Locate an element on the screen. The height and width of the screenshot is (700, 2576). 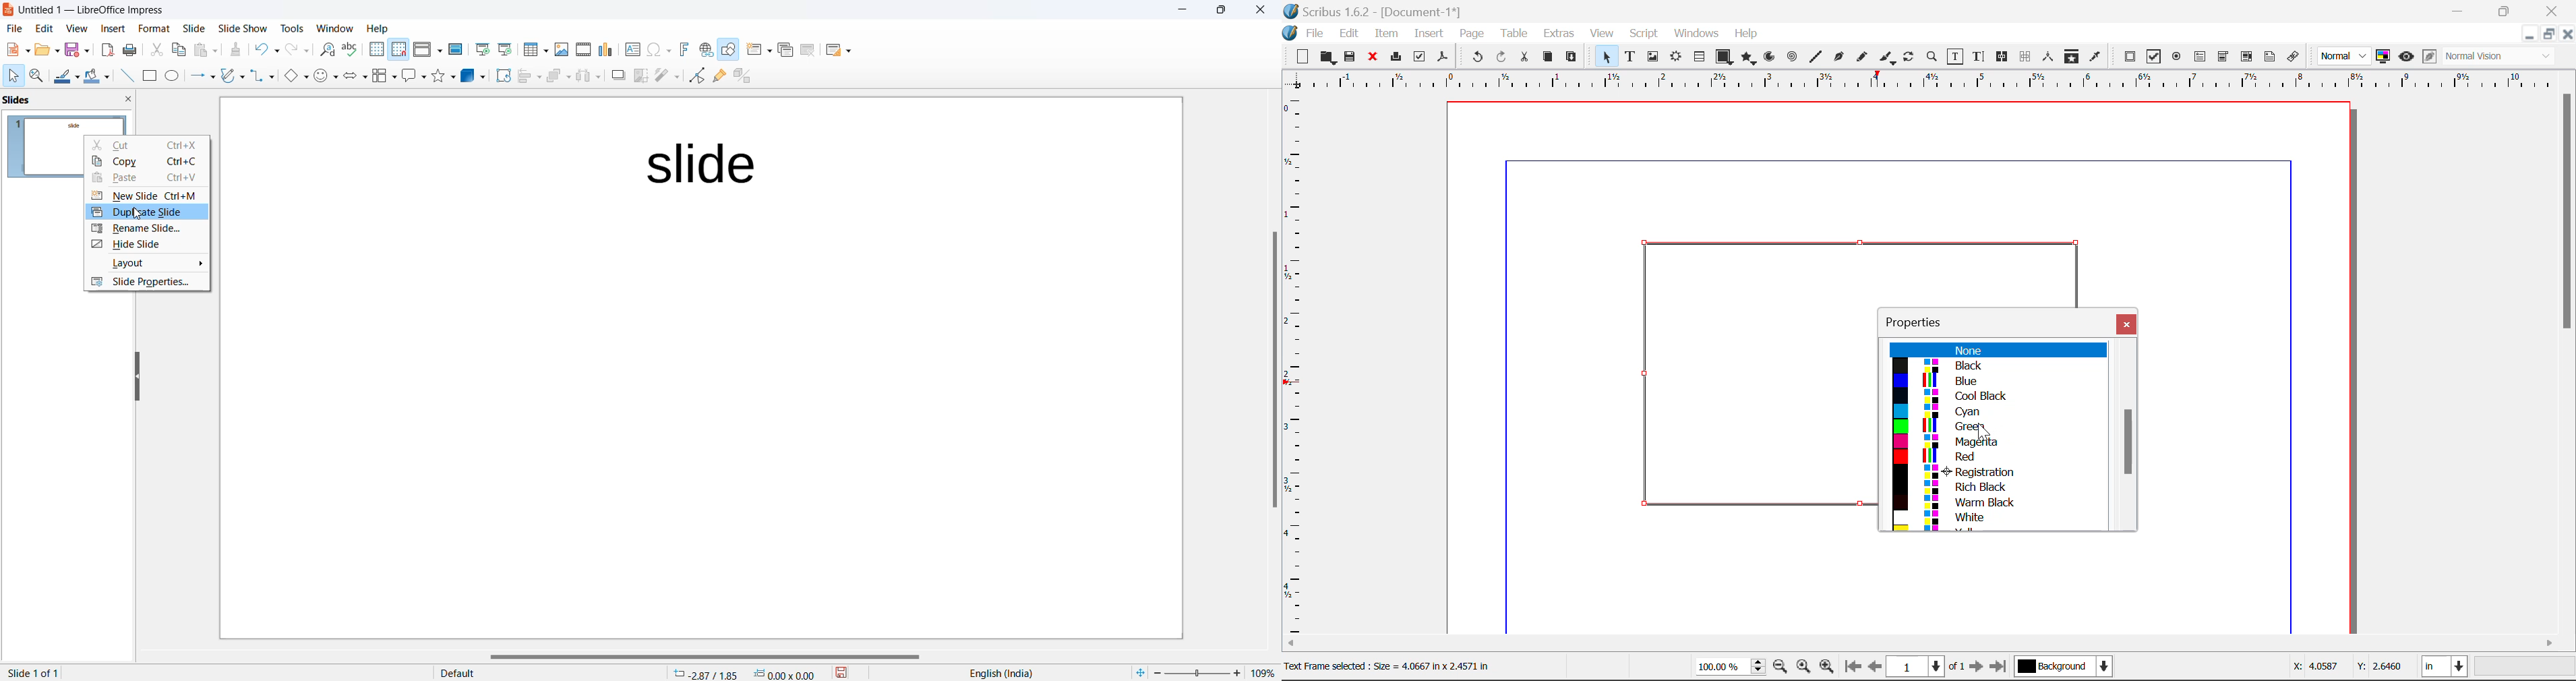
Pre-flight Verifier is located at coordinates (1420, 57).